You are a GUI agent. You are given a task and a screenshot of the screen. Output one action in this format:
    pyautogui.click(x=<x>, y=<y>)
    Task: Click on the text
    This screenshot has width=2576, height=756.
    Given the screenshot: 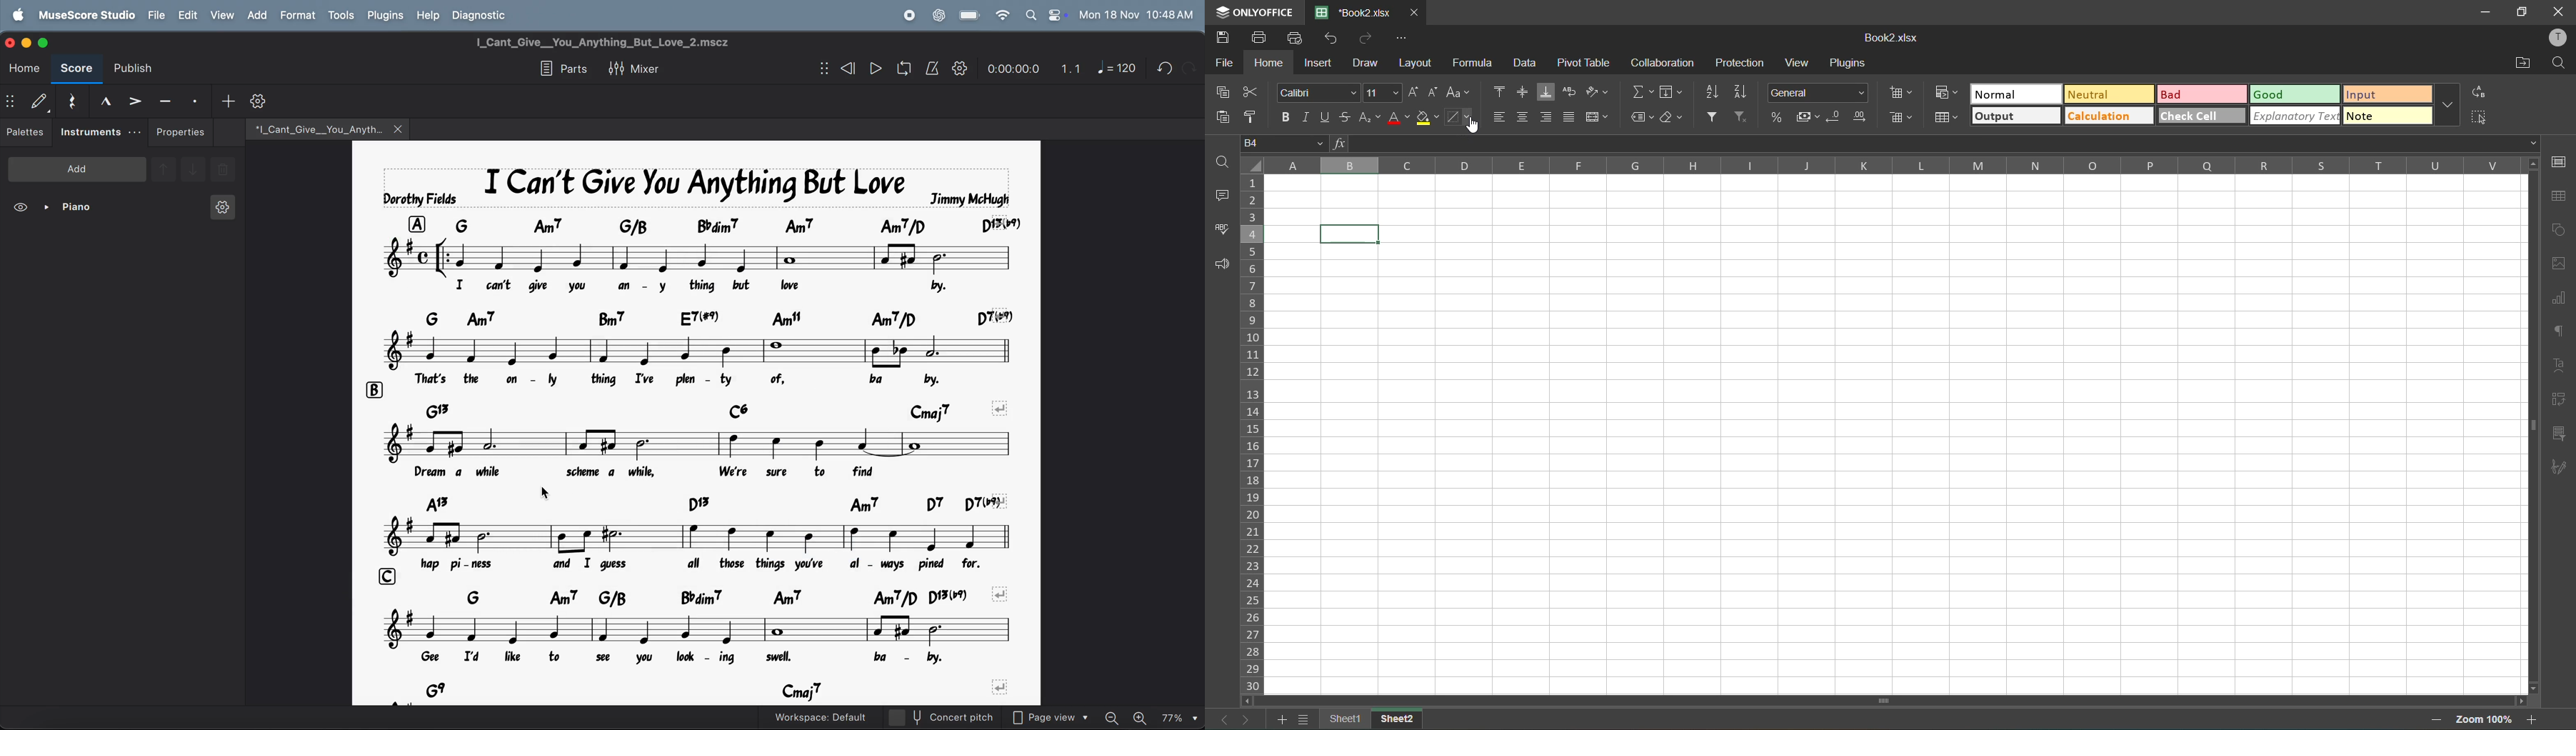 What is the action you would take?
    pyautogui.click(x=2560, y=365)
    